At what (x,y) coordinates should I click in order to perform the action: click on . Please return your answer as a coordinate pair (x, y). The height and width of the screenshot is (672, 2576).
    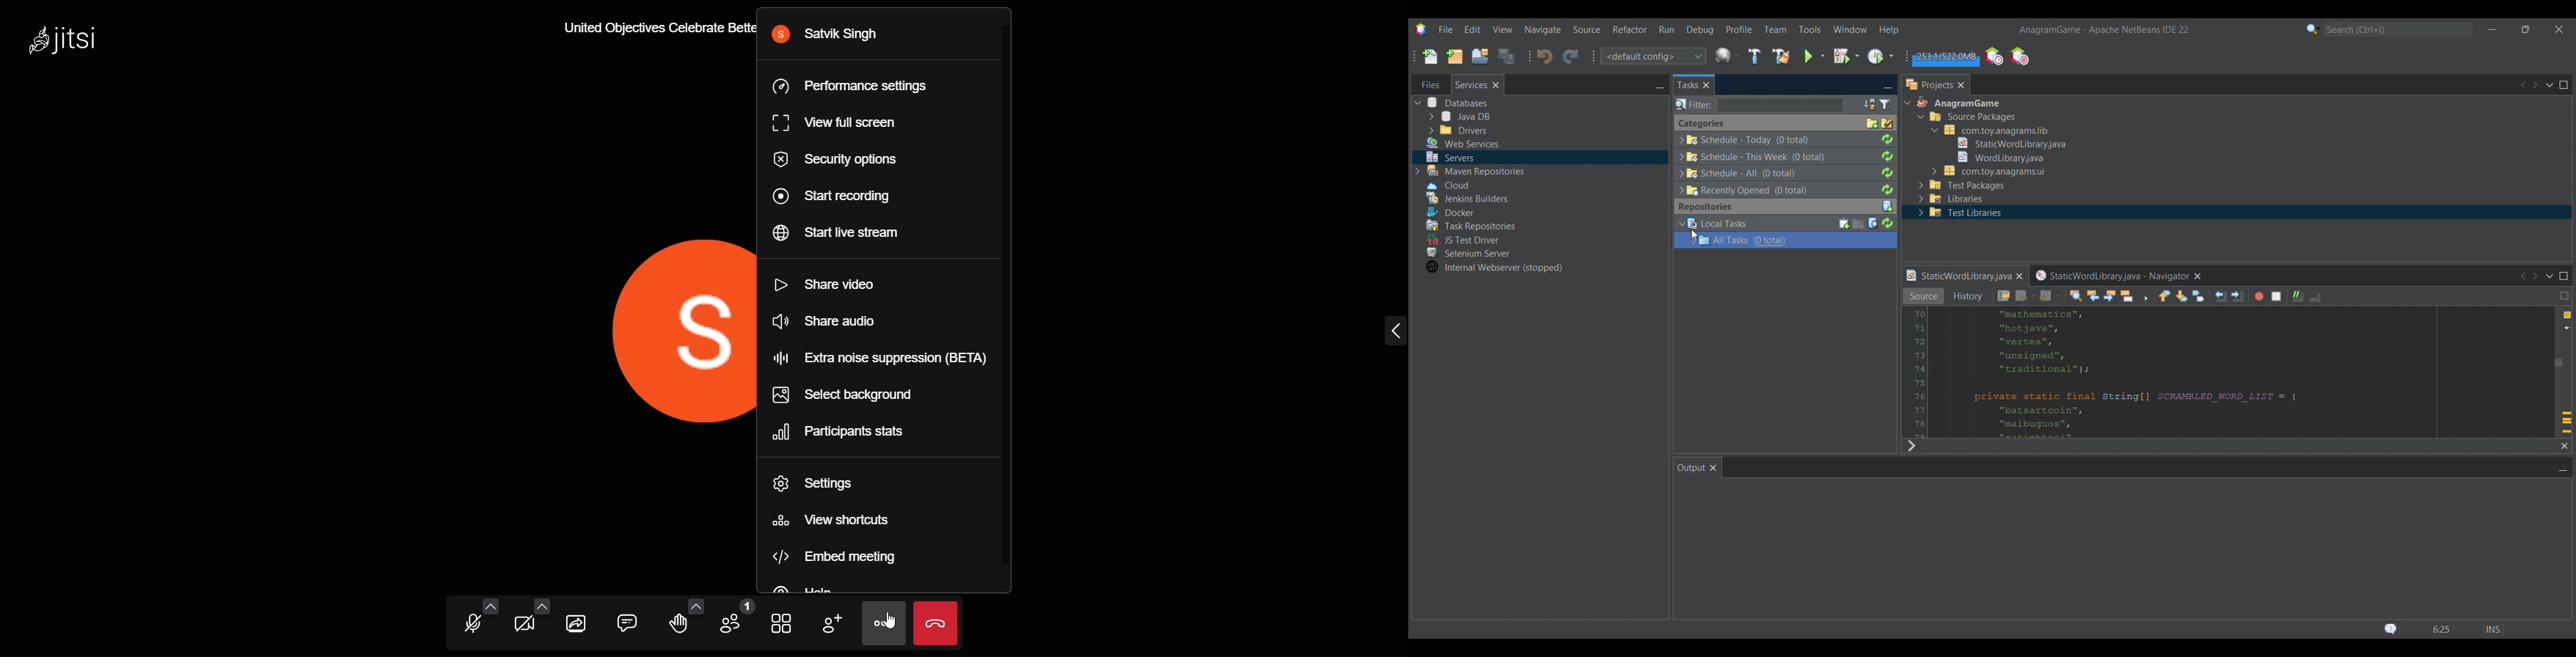
    Looking at the image, I should click on (1921, 296).